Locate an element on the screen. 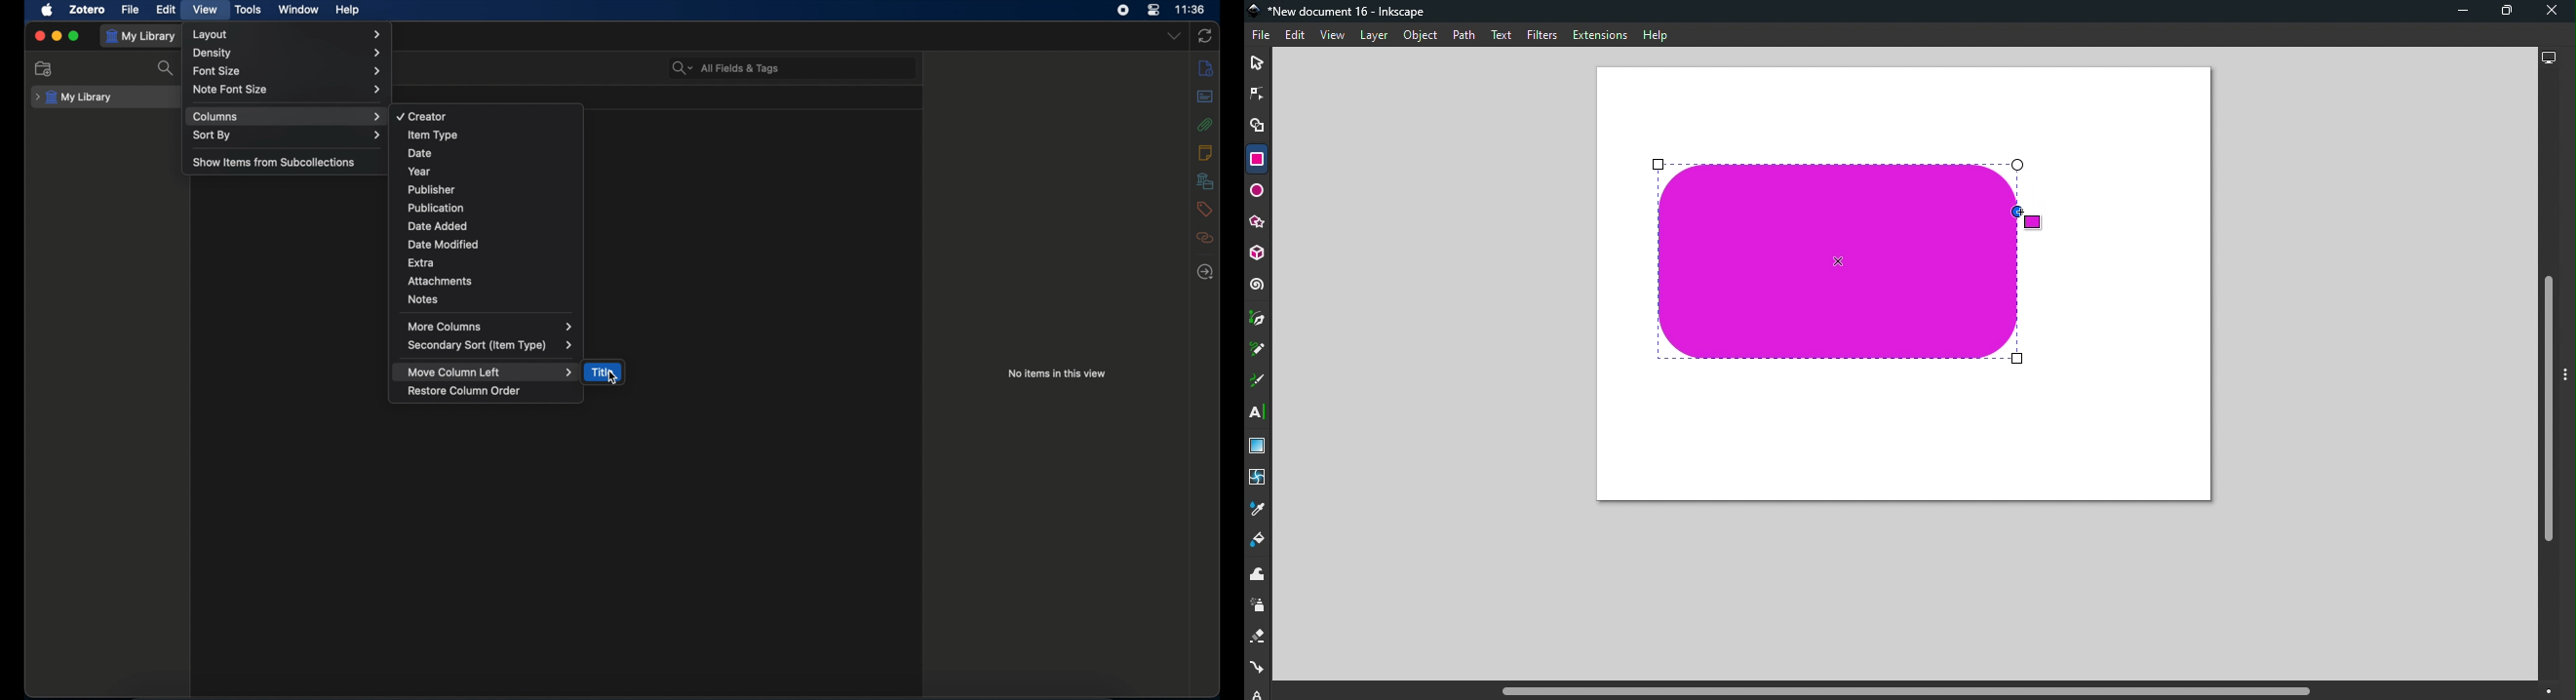 This screenshot has width=2576, height=700. screen recorder is located at coordinates (1123, 10).